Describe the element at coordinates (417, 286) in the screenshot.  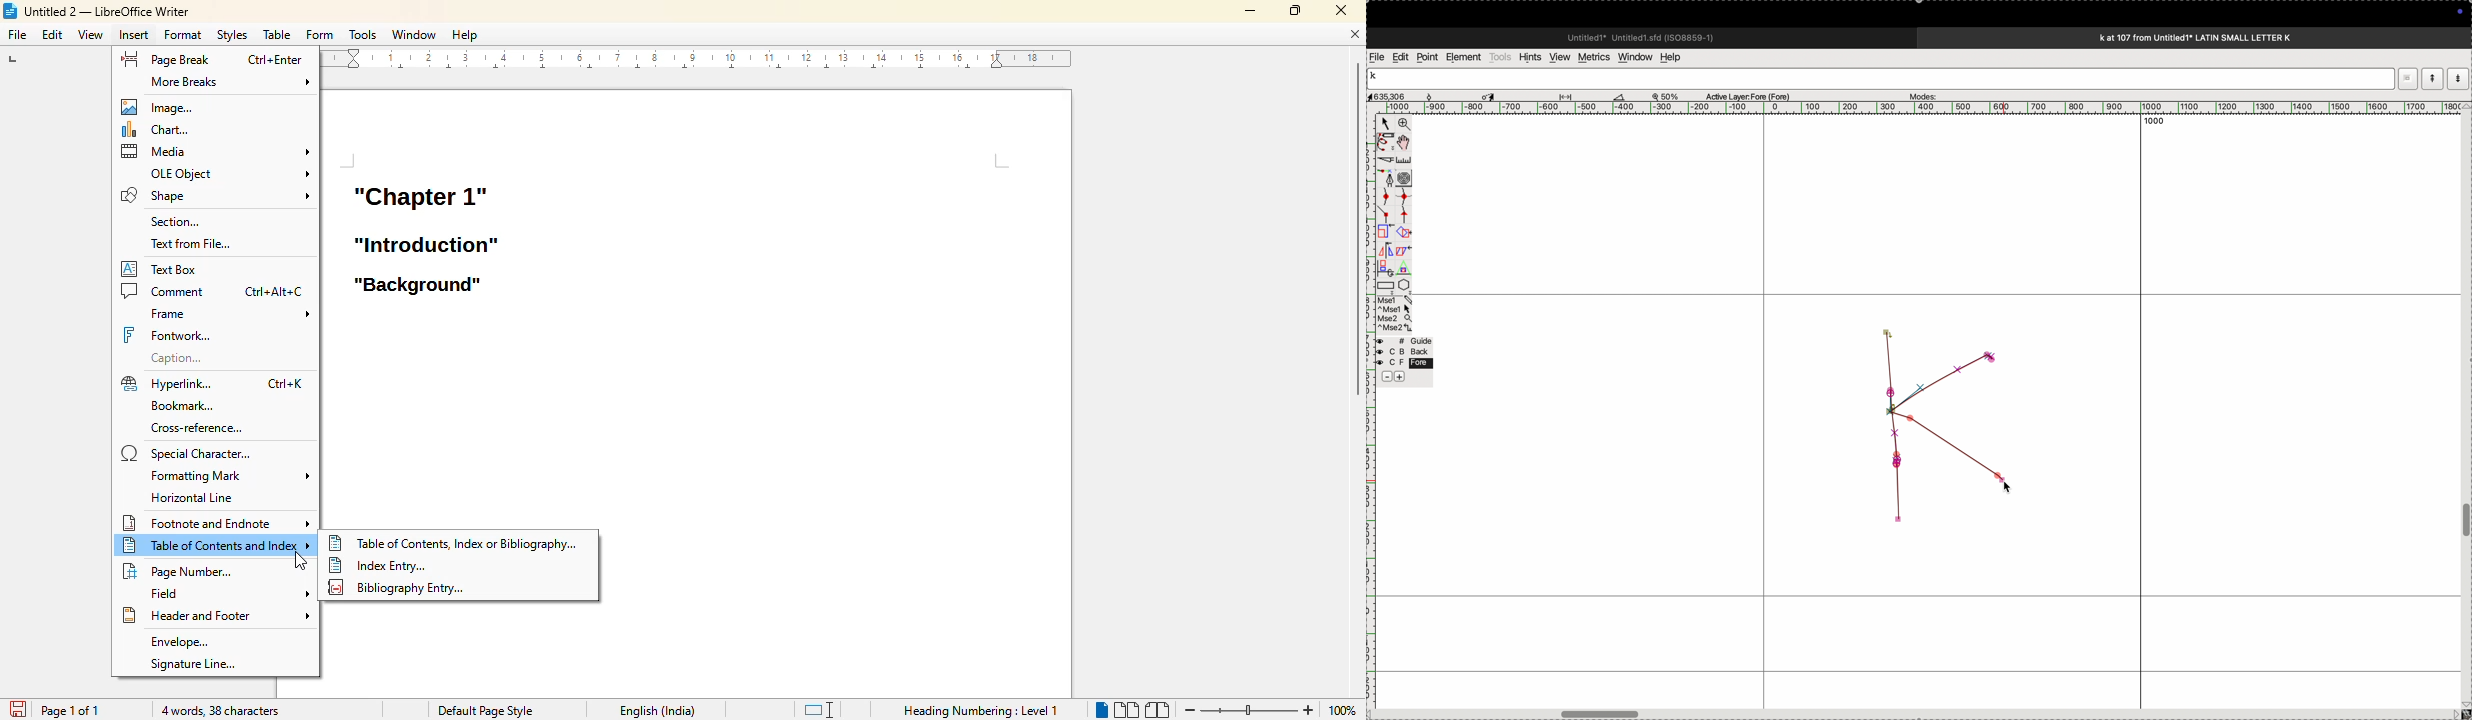
I see `heading 3` at that location.